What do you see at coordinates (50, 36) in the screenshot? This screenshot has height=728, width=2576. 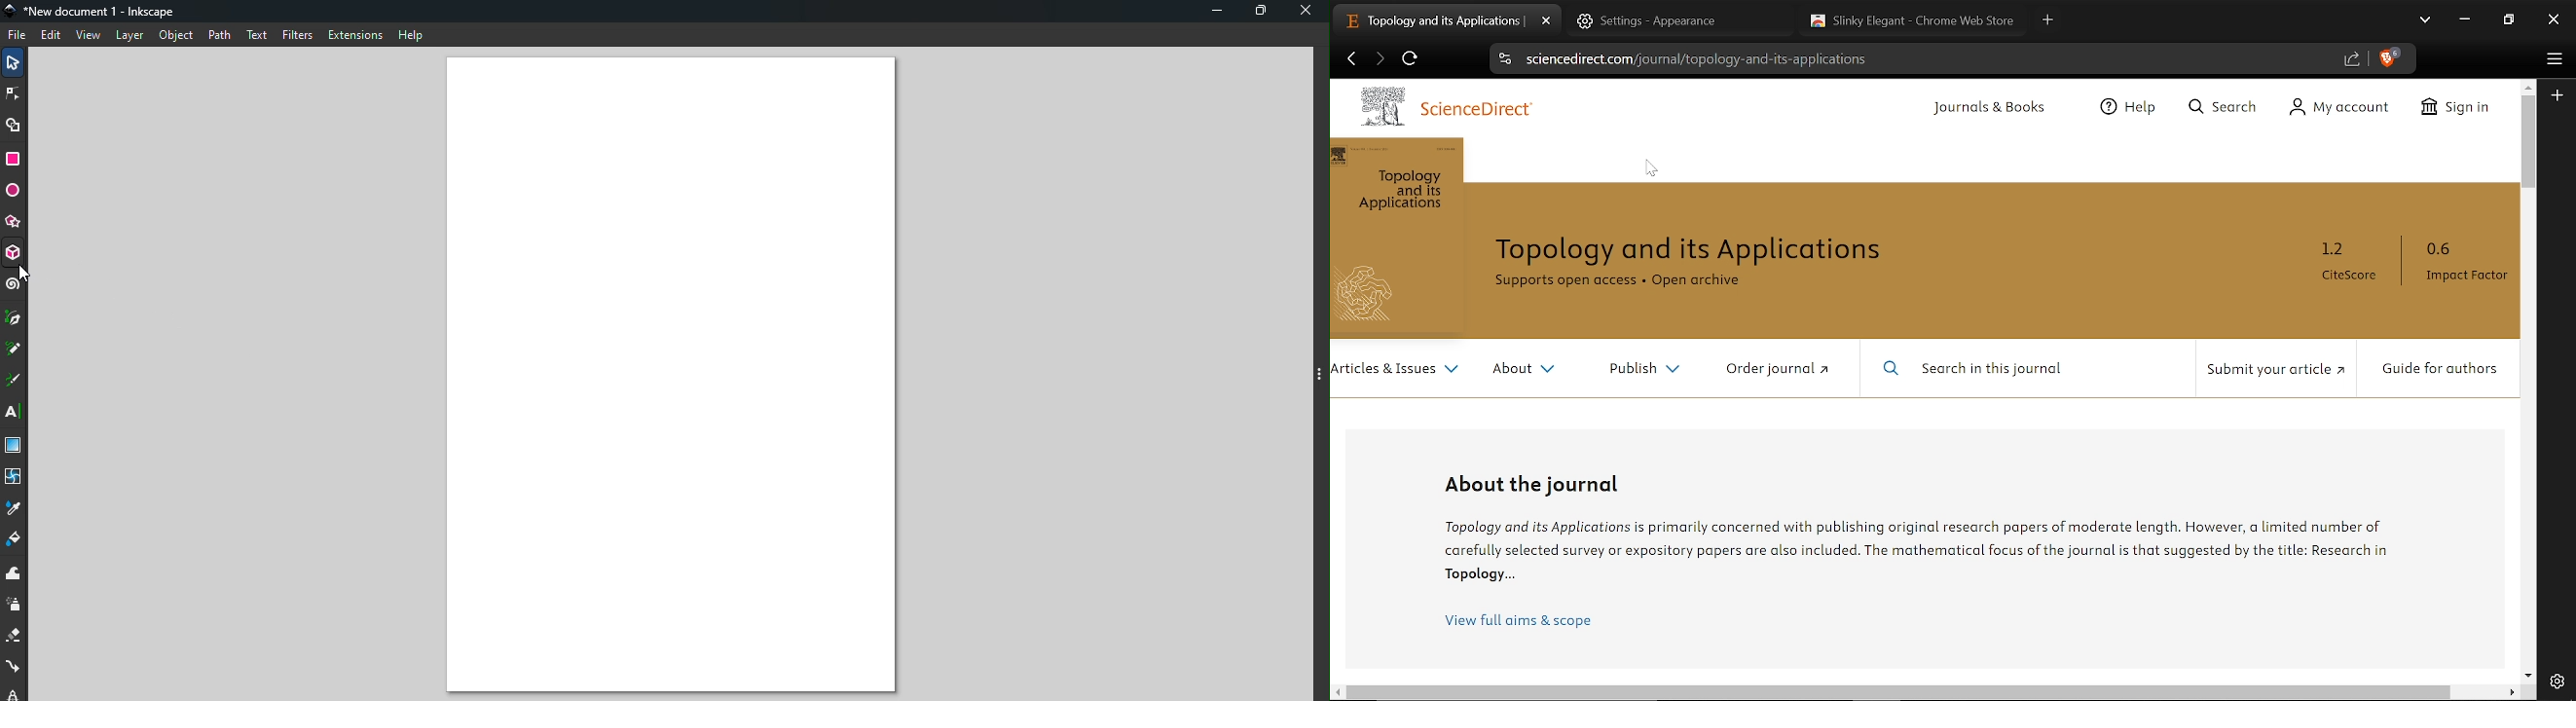 I see `Edit` at bounding box center [50, 36].